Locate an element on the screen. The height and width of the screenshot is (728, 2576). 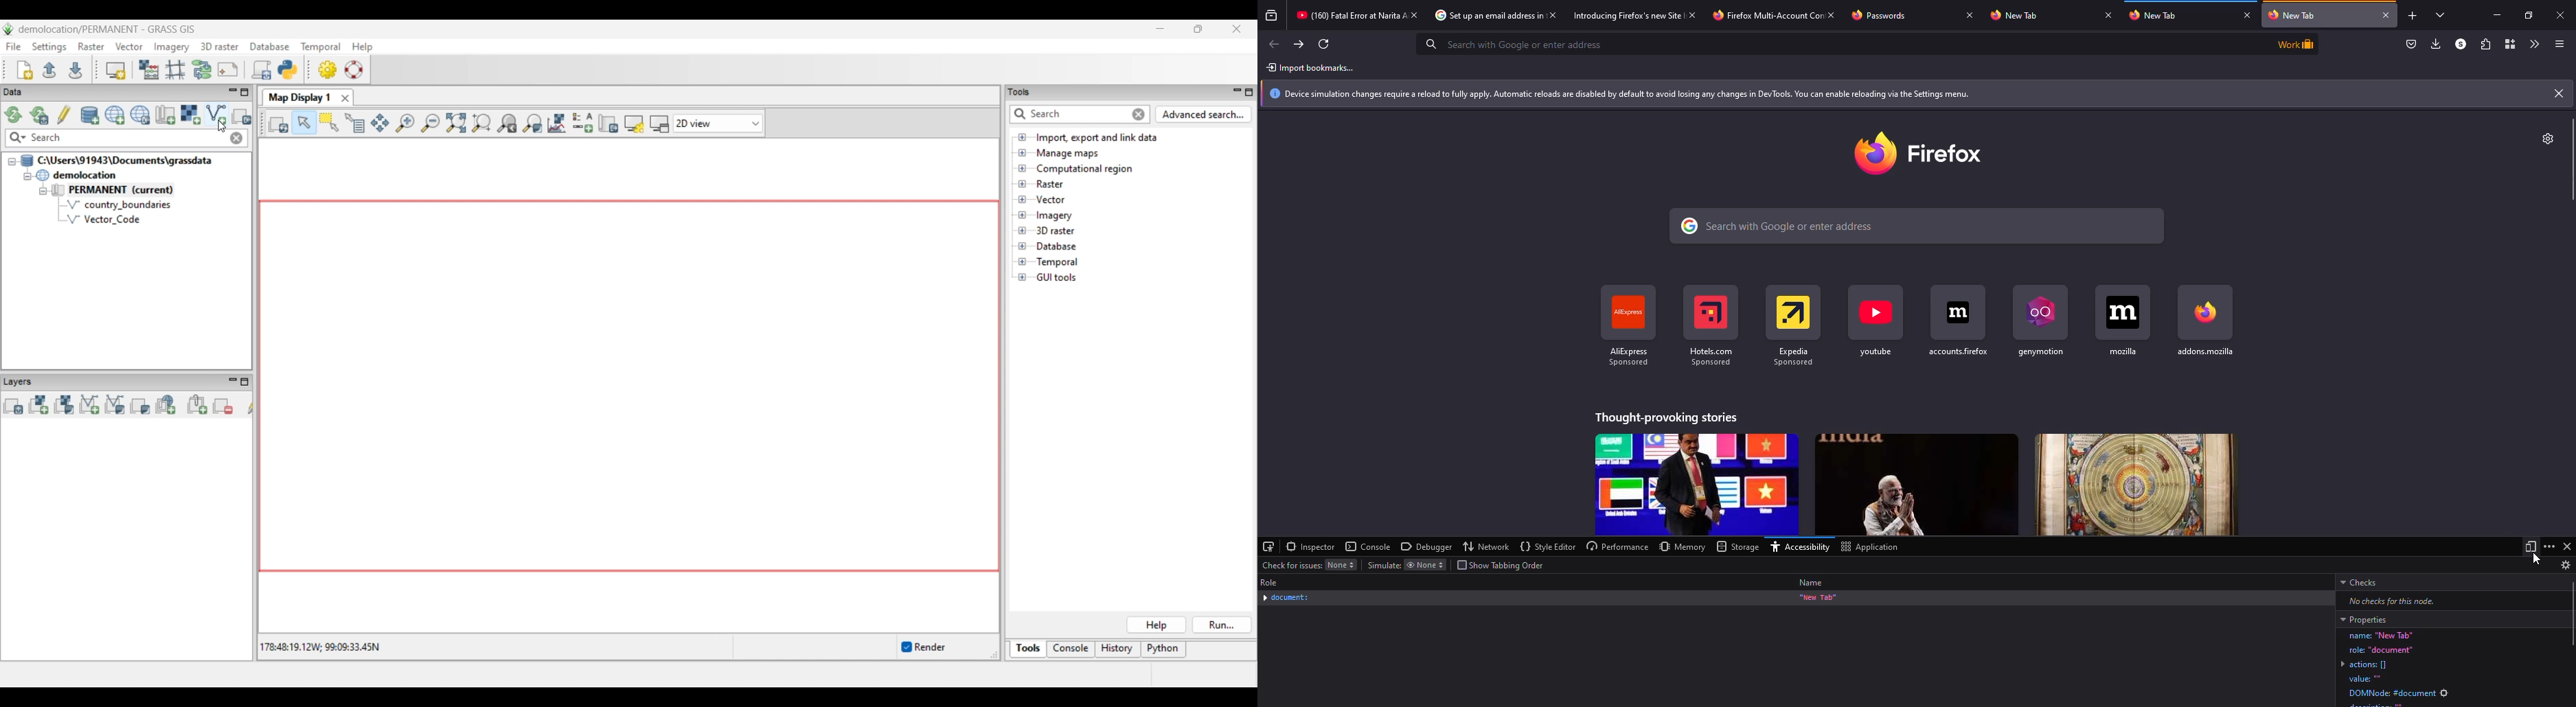
close is located at coordinates (2566, 546).